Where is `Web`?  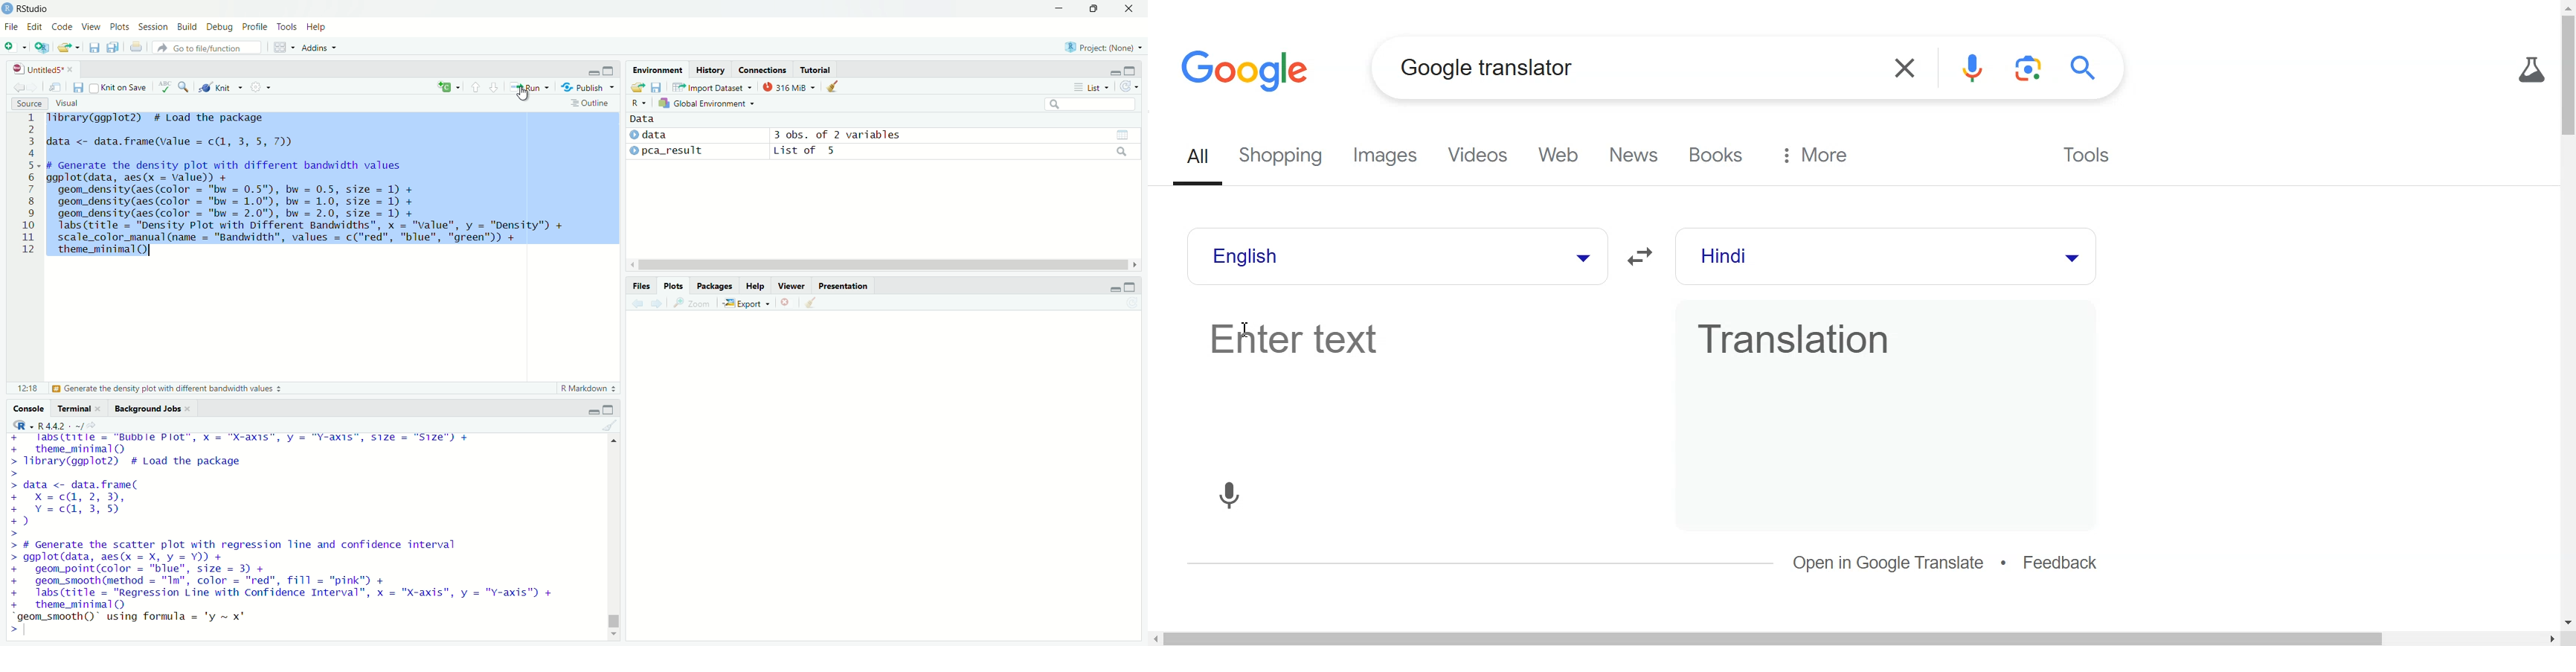 Web is located at coordinates (1564, 156).